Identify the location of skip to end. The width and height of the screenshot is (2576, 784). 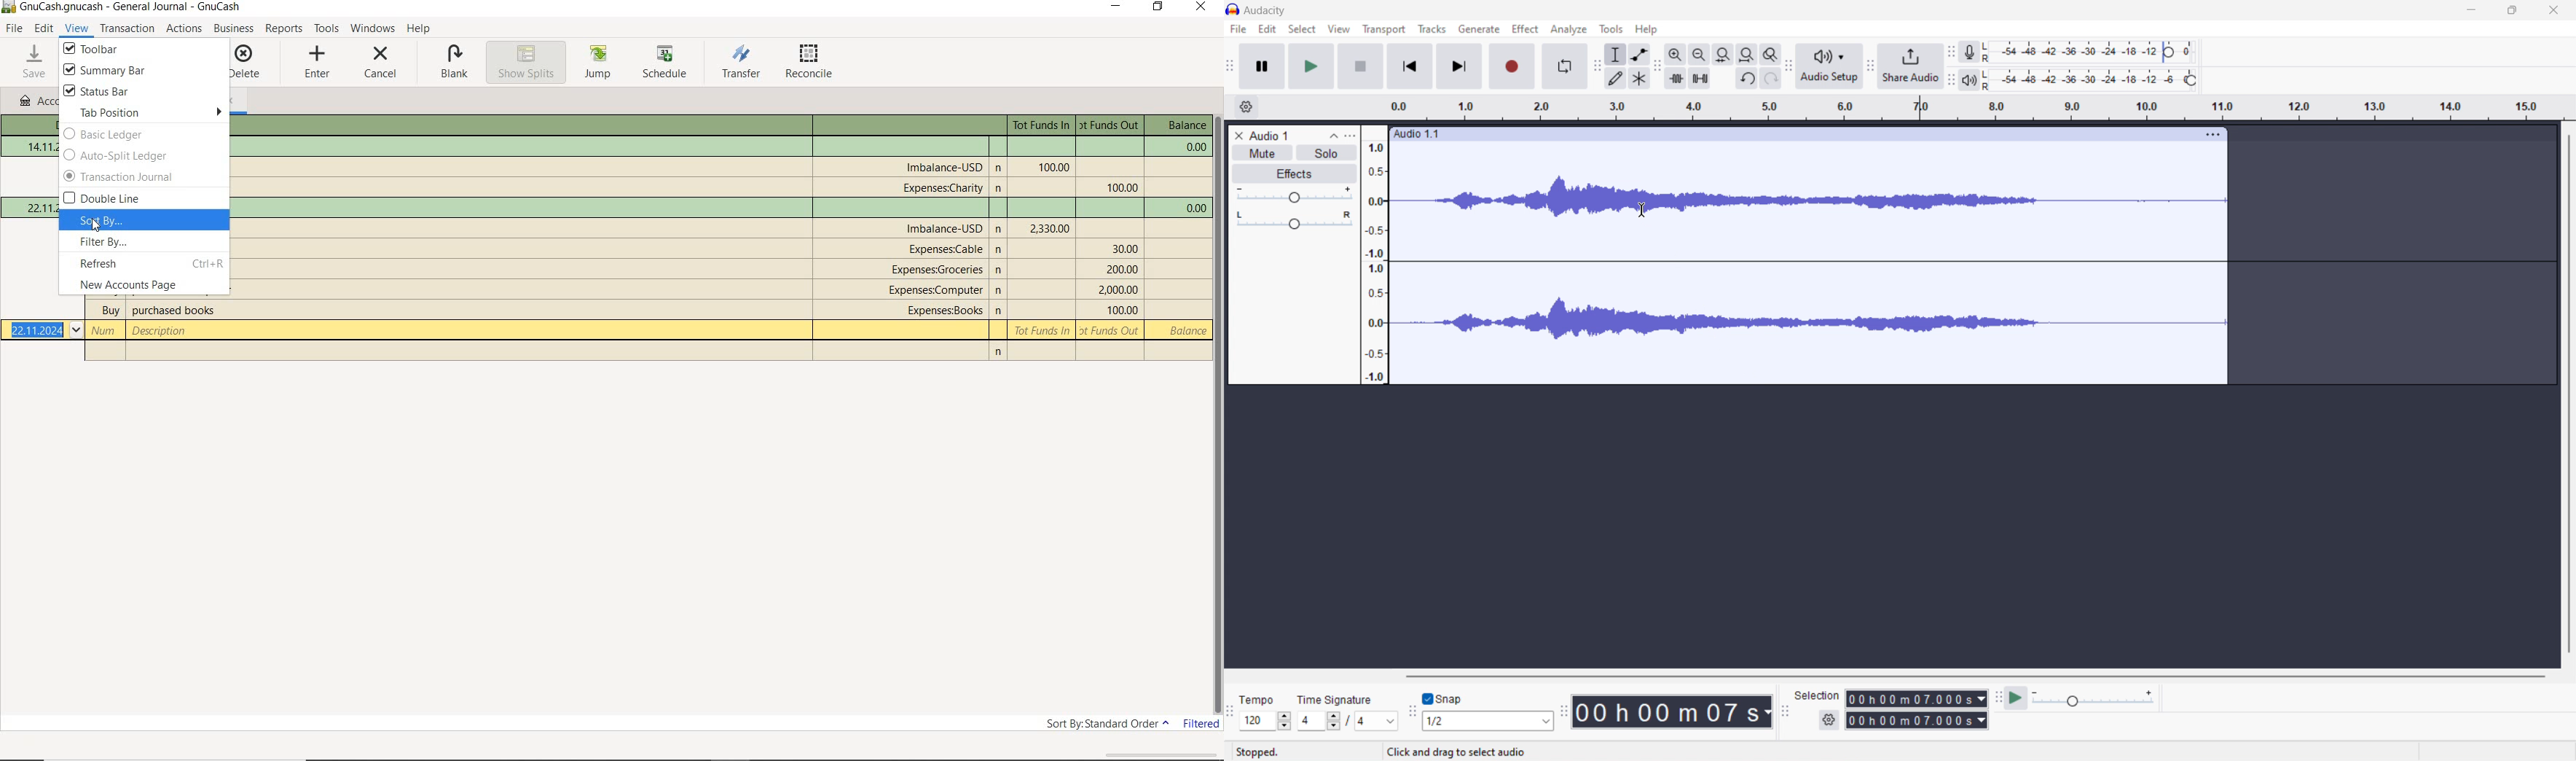
(1458, 67).